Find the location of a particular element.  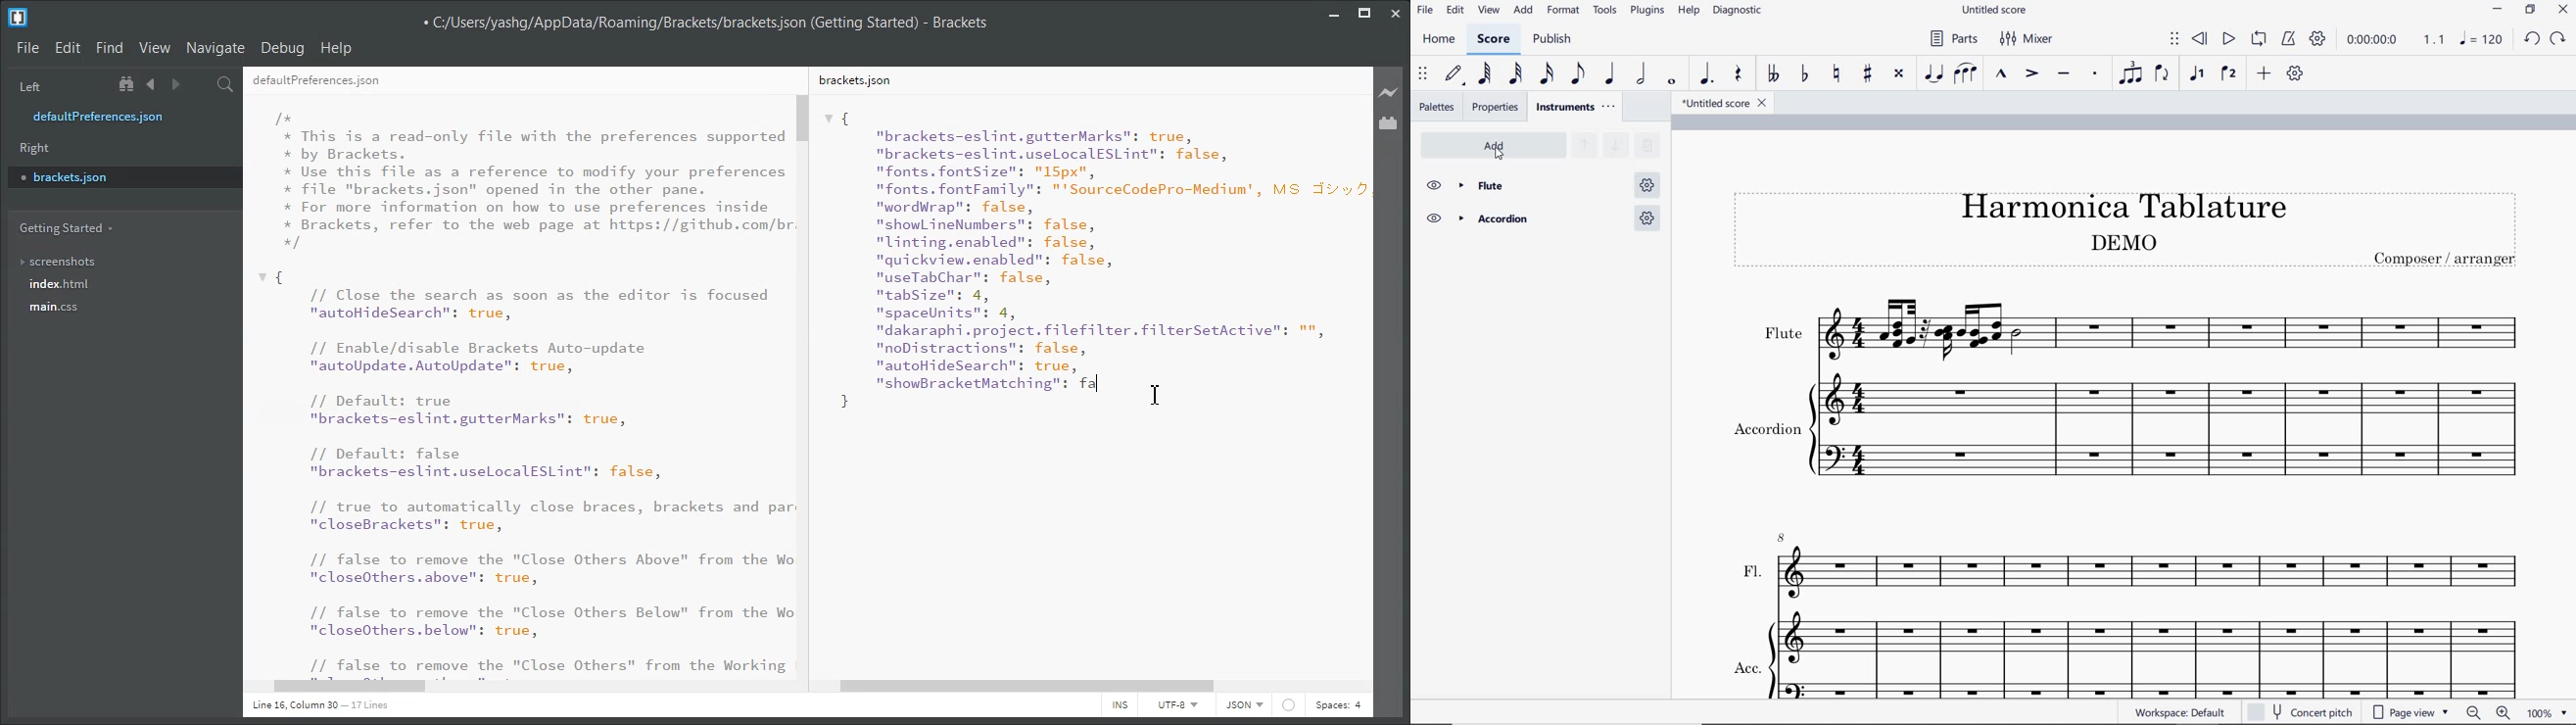

Show in the file tree is located at coordinates (128, 84).